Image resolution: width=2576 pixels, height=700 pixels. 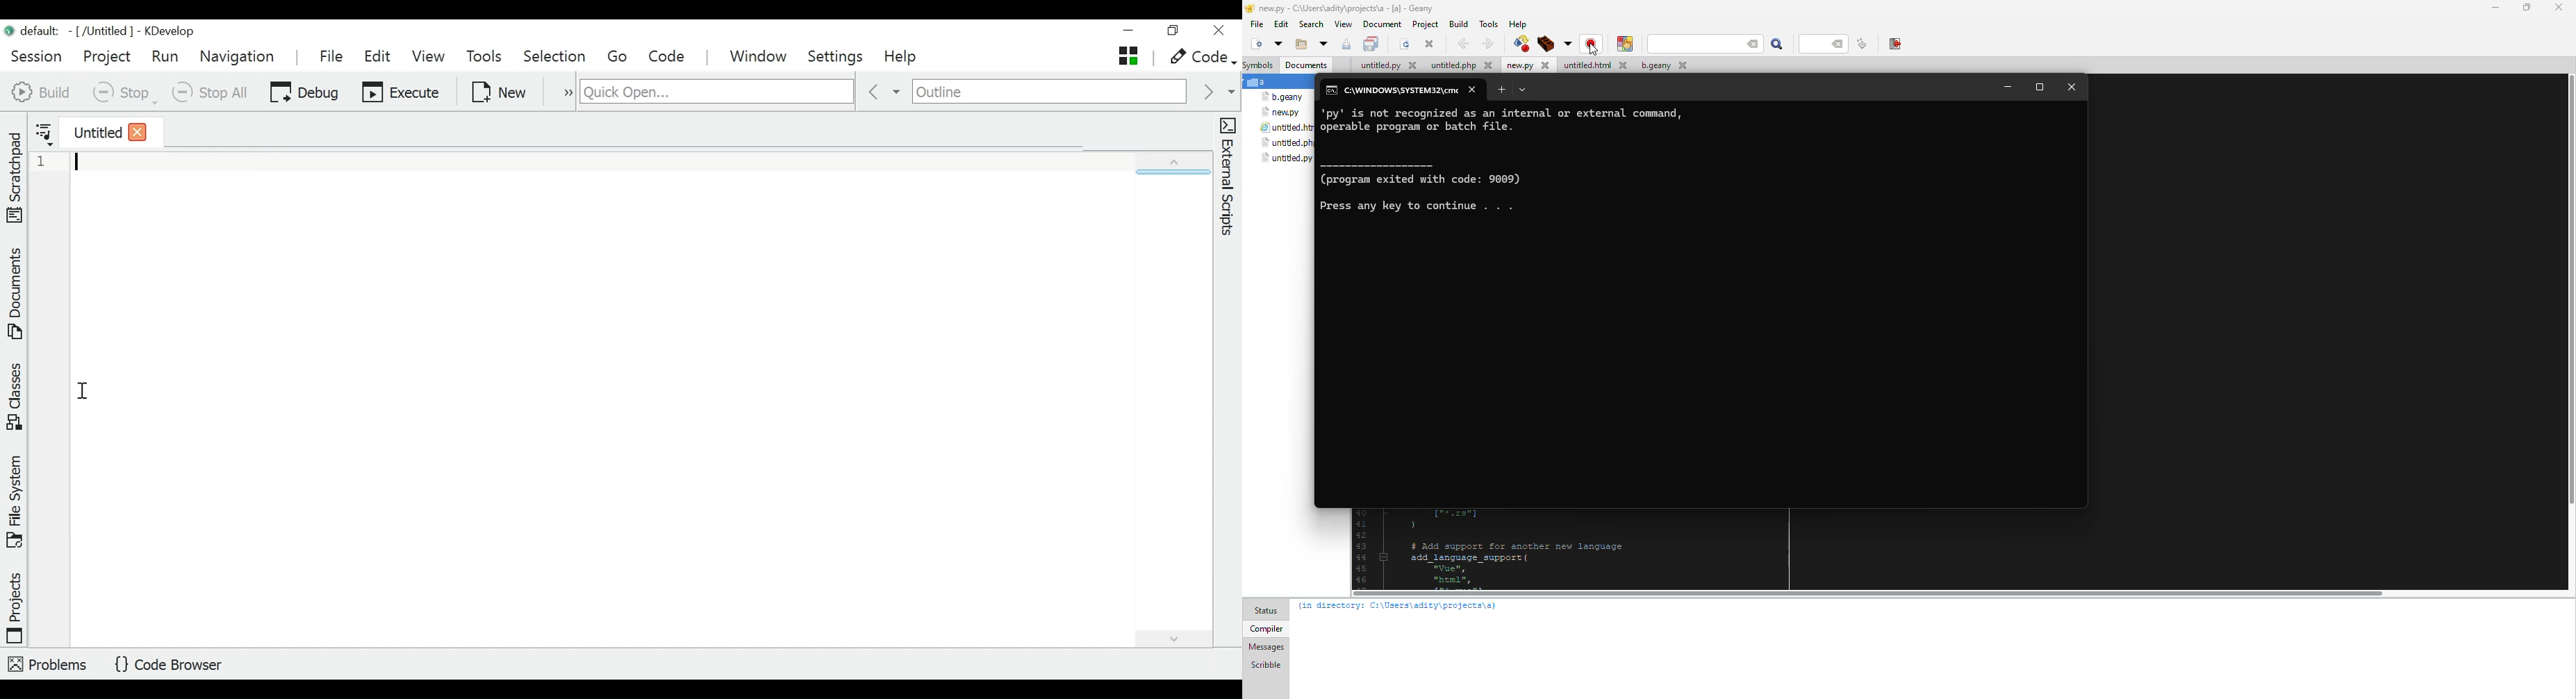 What do you see at coordinates (1267, 648) in the screenshot?
I see `messages` at bounding box center [1267, 648].